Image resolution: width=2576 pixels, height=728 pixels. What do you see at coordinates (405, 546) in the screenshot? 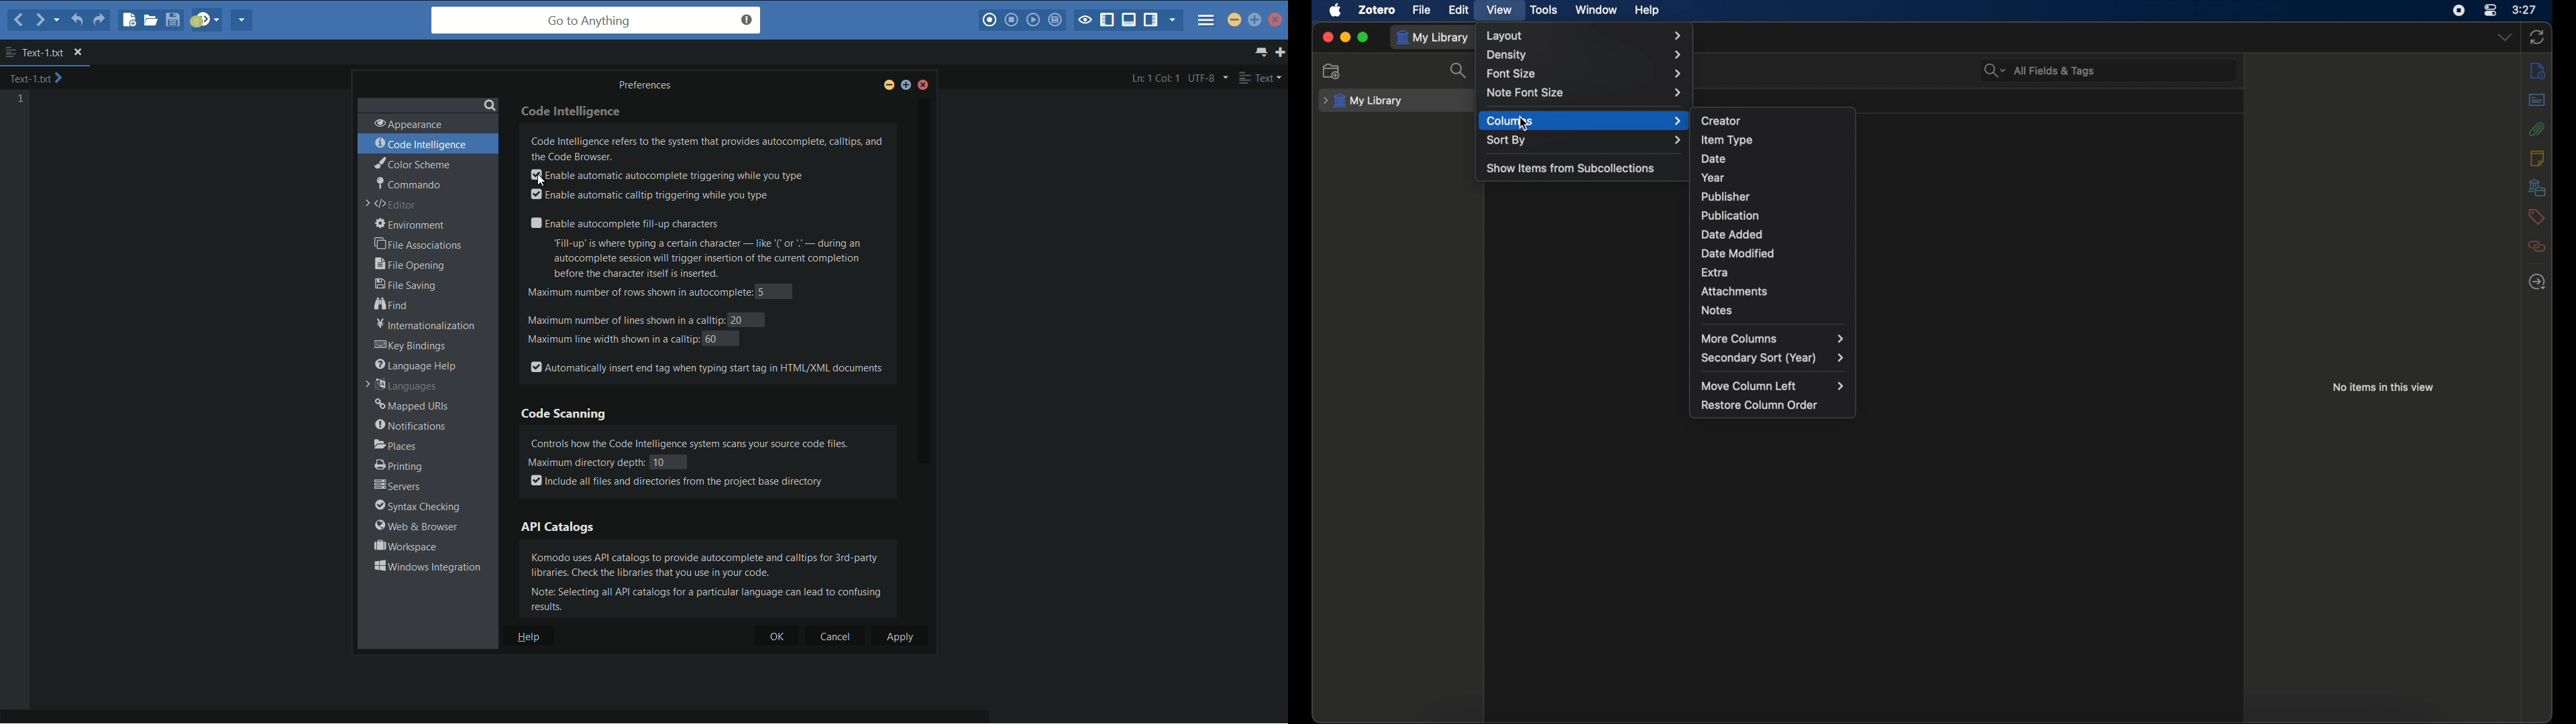
I see `workspace` at bounding box center [405, 546].